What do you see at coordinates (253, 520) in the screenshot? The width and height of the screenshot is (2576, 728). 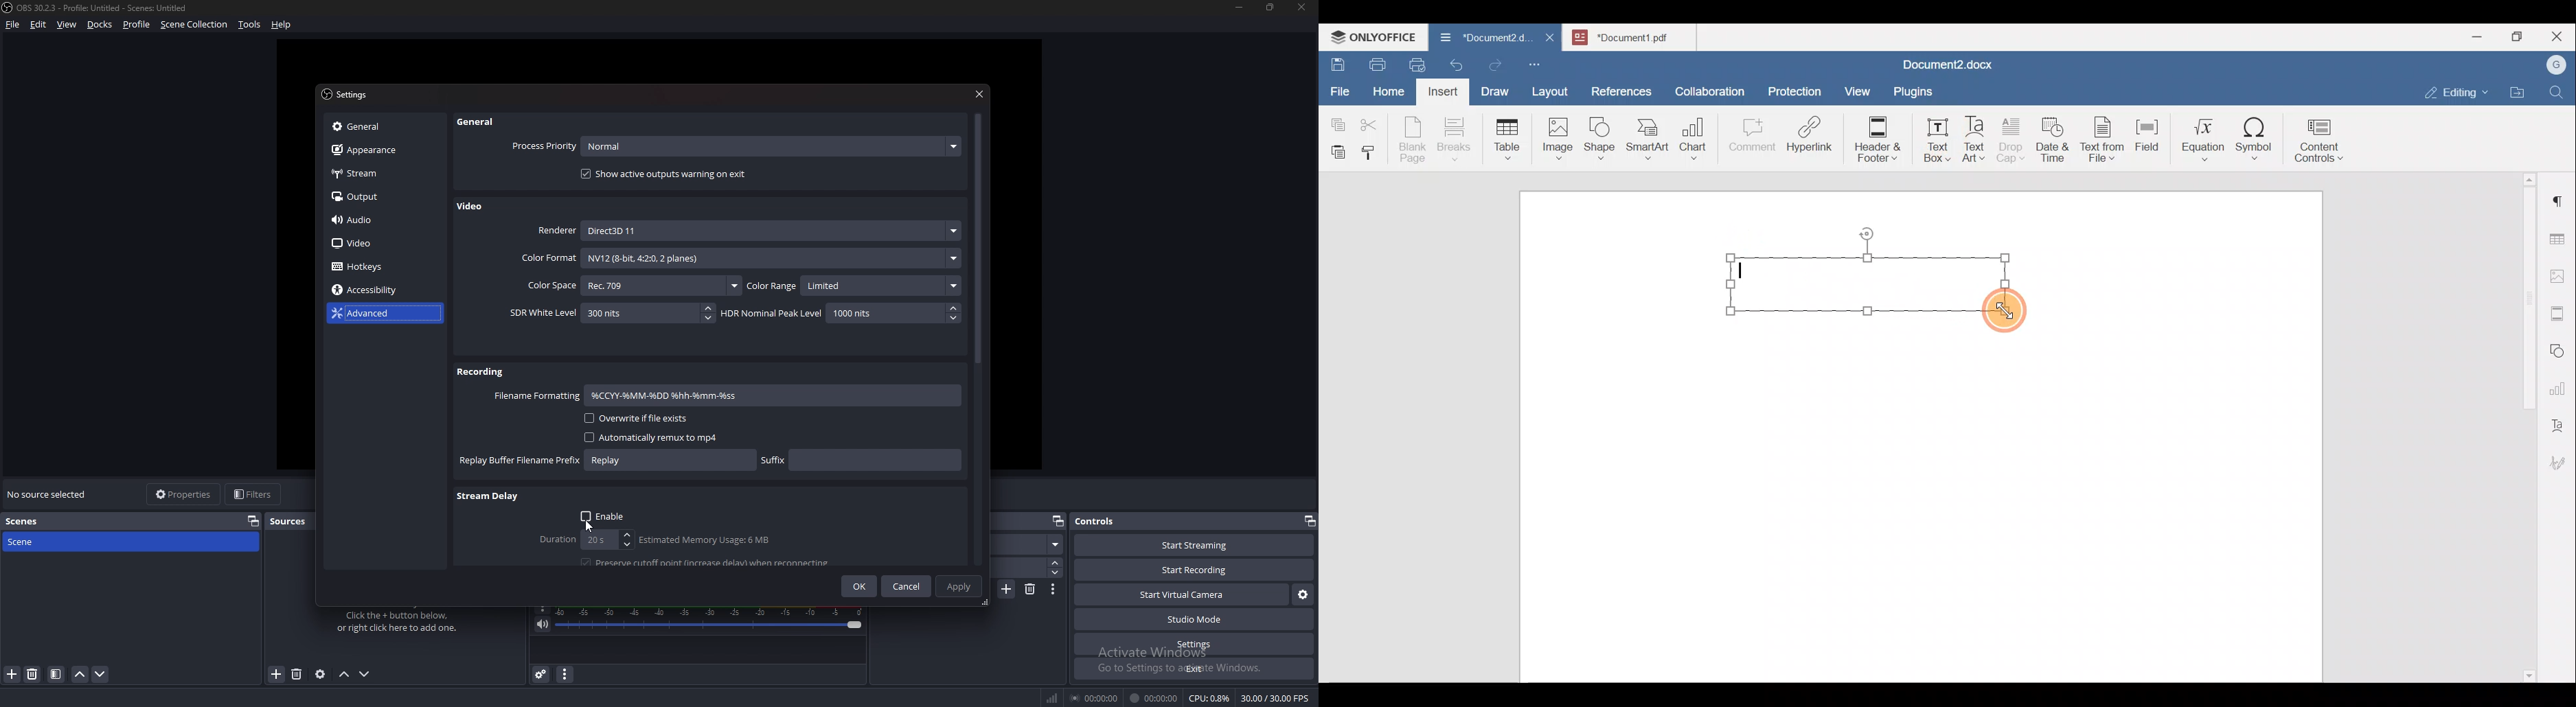 I see `pop out` at bounding box center [253, 520].